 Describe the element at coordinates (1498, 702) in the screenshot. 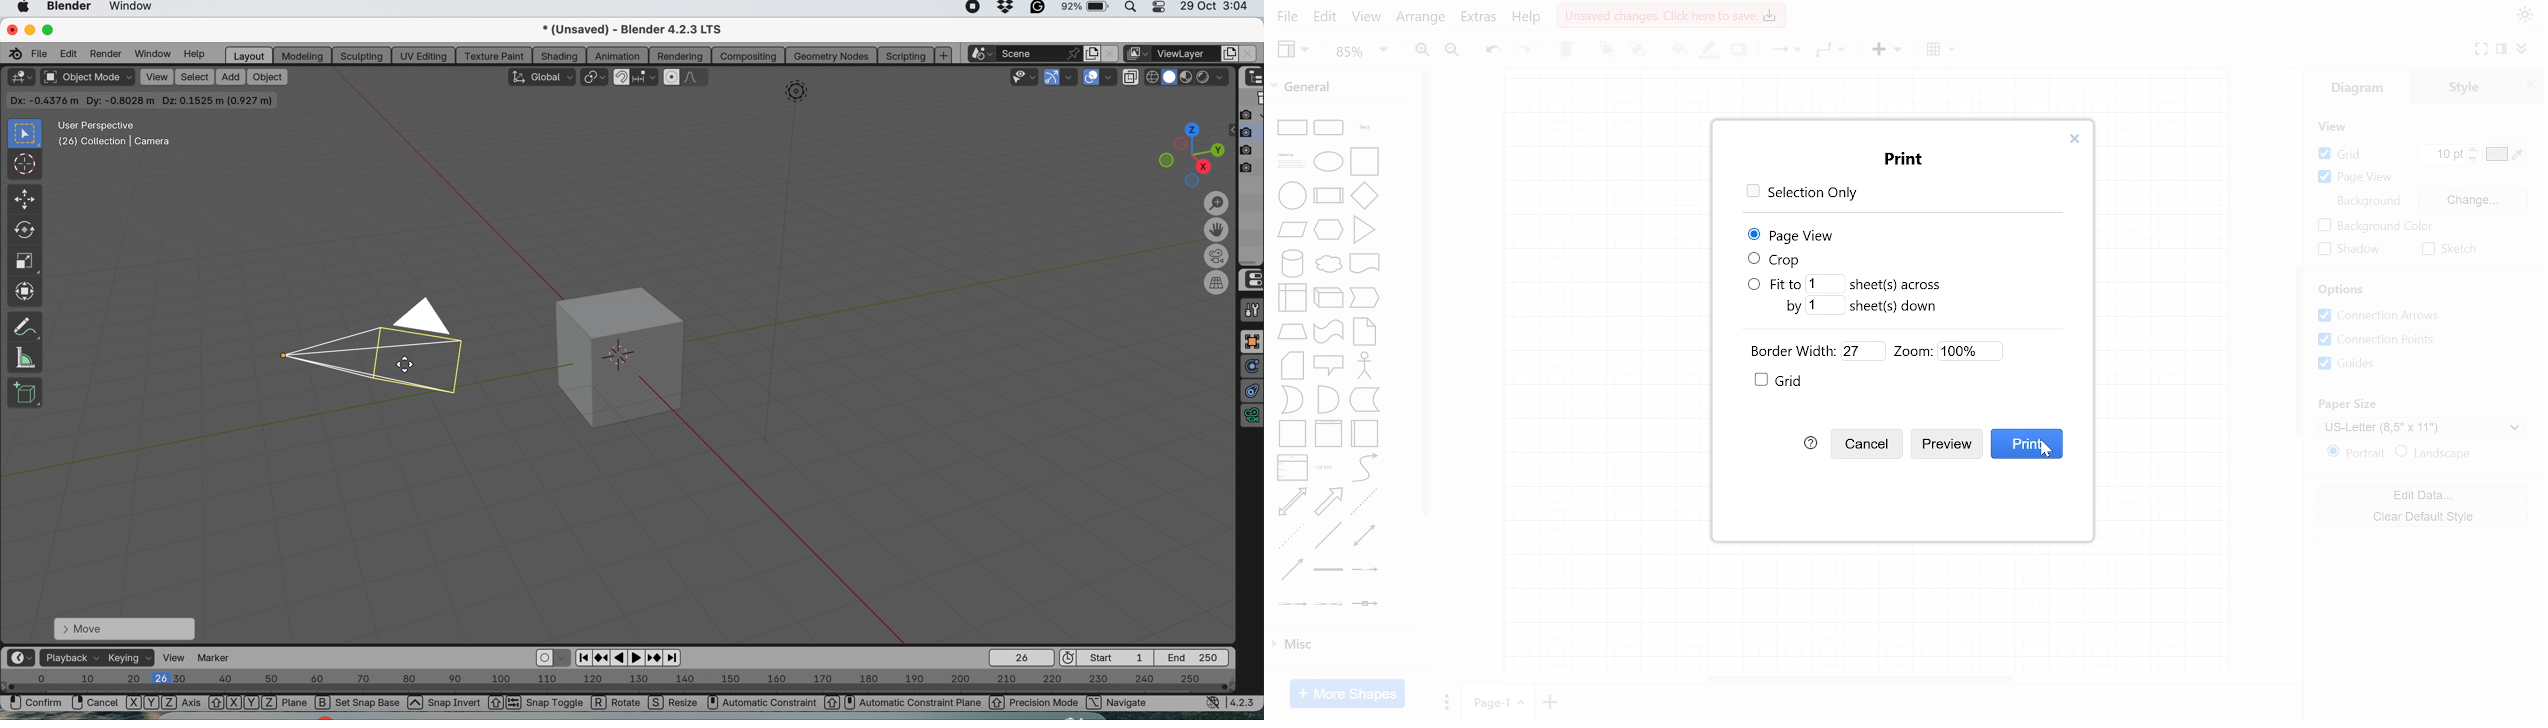

I see `Page-1, current page` at that location.